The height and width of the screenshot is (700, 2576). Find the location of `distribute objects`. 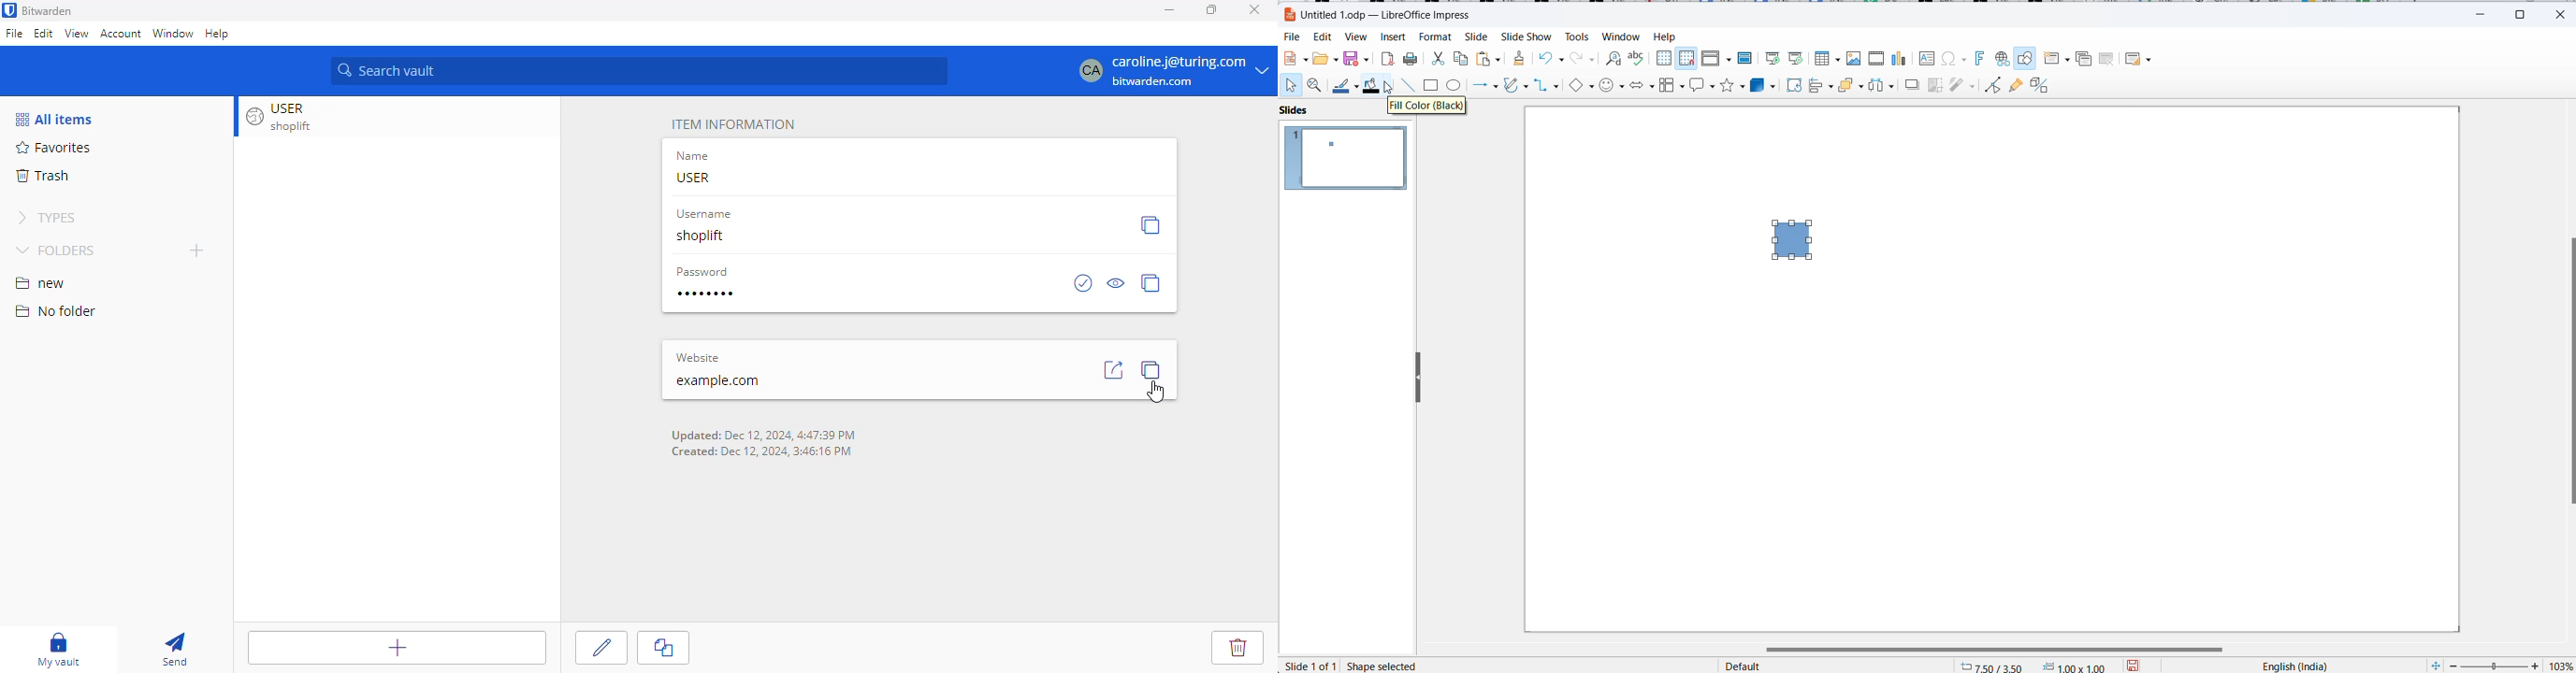

distribute objects is located at coordinates (1882, 86).